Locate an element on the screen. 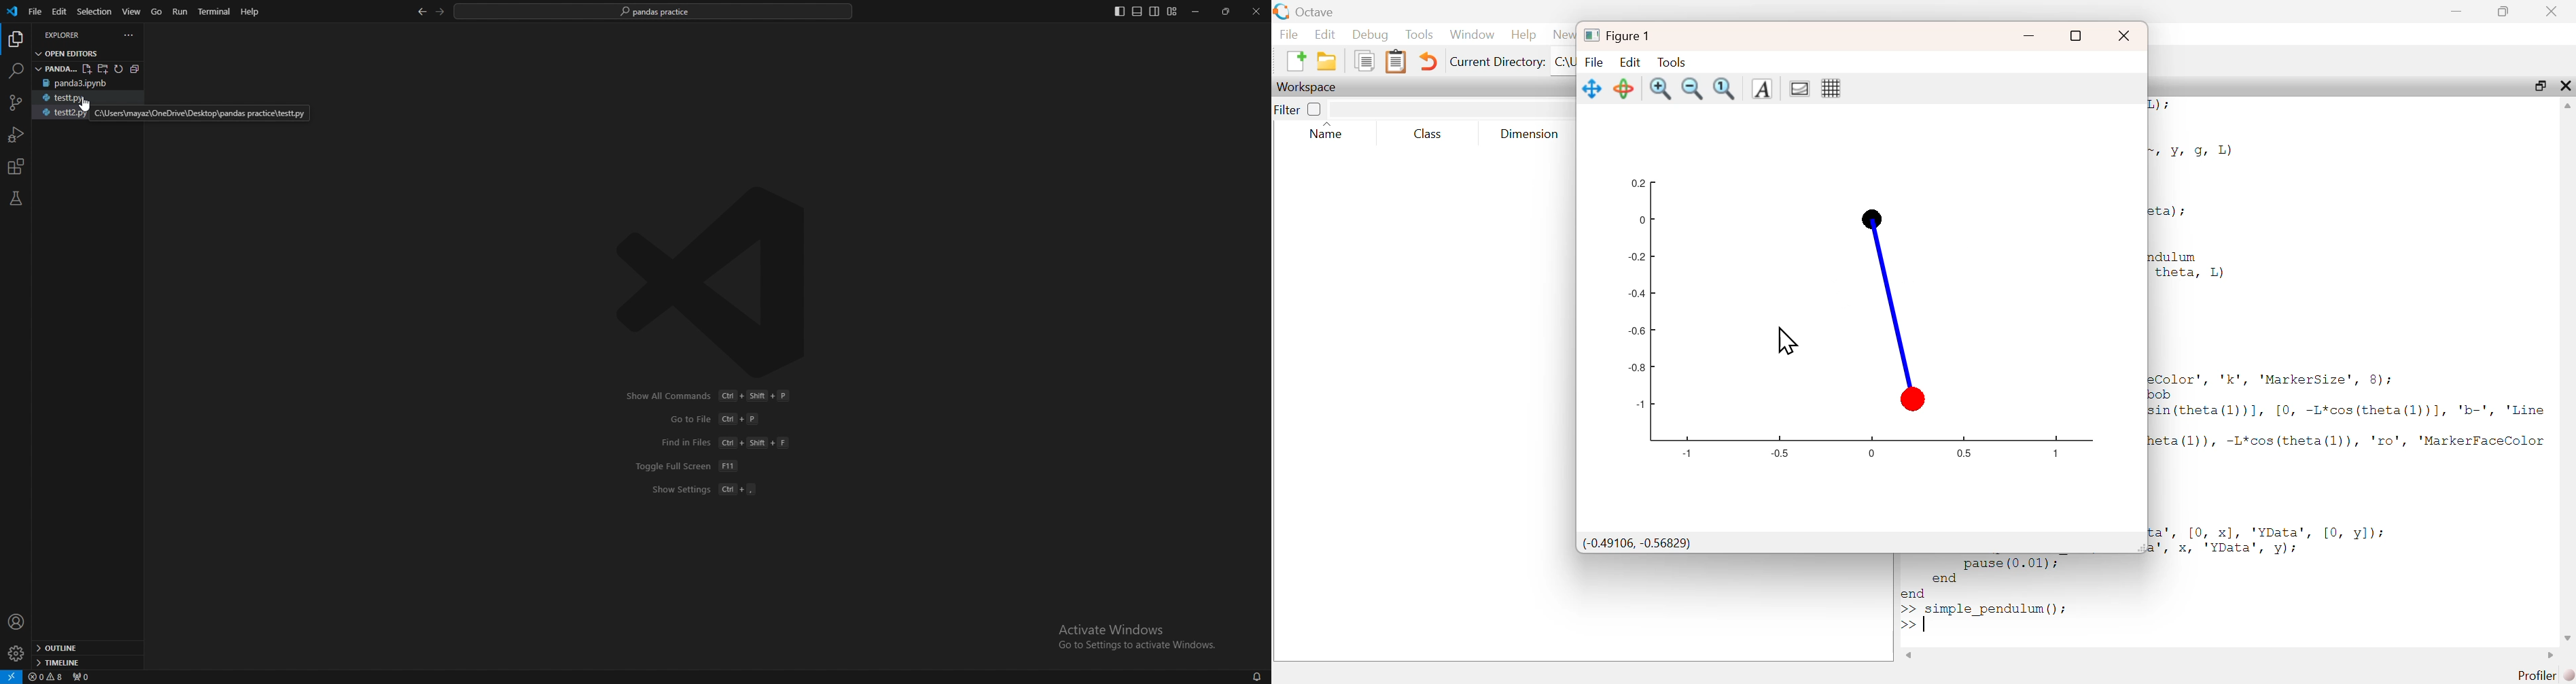  Scroll right is located at coordinates (2547, 657).